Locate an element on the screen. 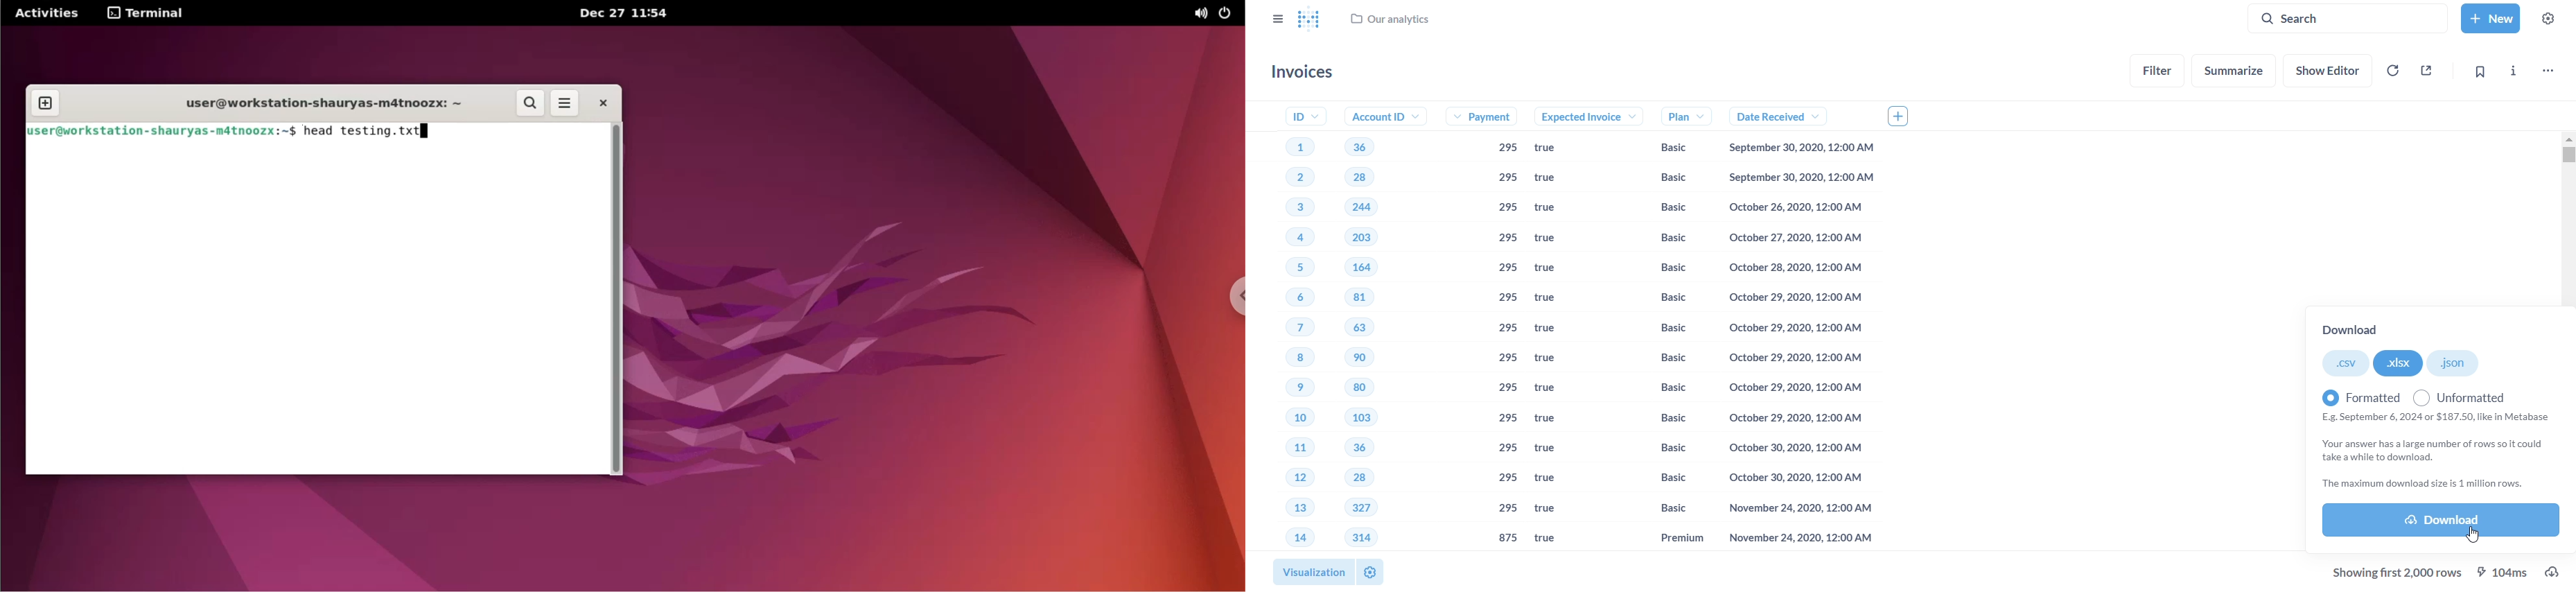 The height and width of the screenshot is (616, 2576). our analytics is located at coordinates (1391, 22).